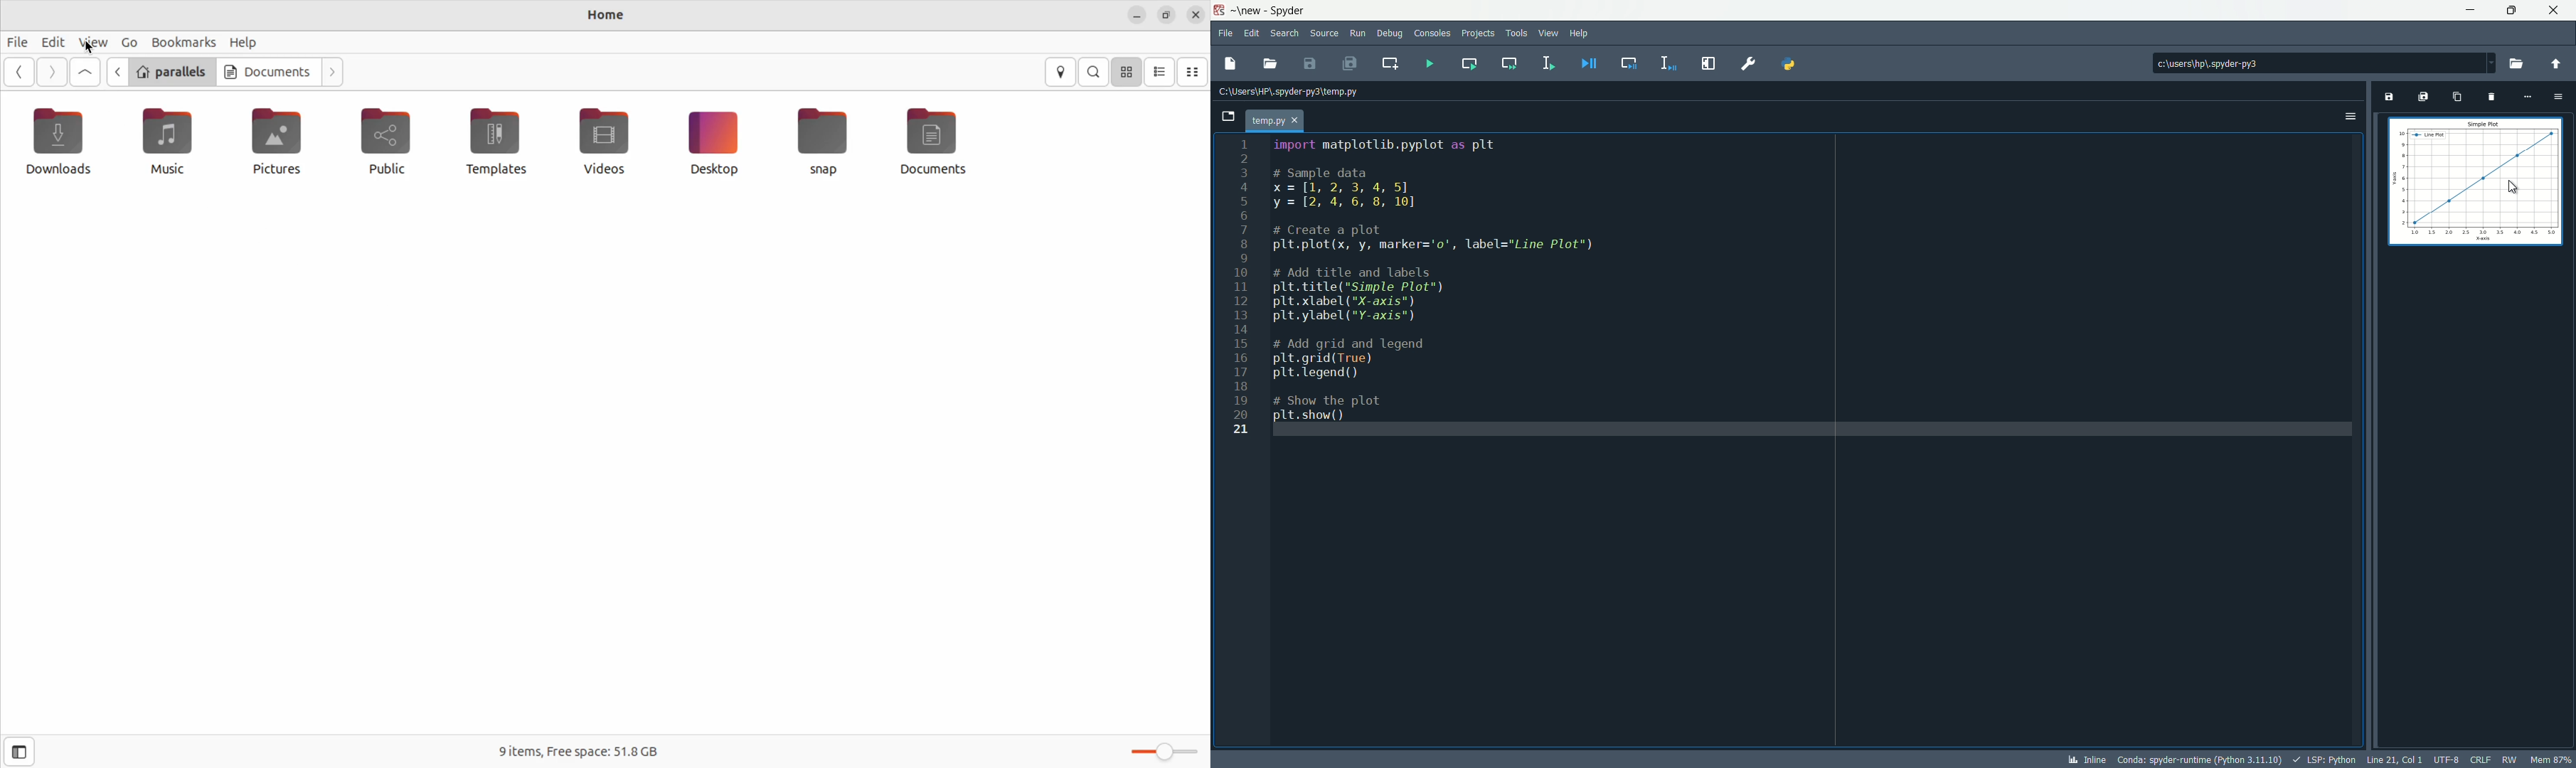  What do you see at coordinates (1478, 33) in the screenshot?
I see `projects menu` at bounding box center [1478, 33].